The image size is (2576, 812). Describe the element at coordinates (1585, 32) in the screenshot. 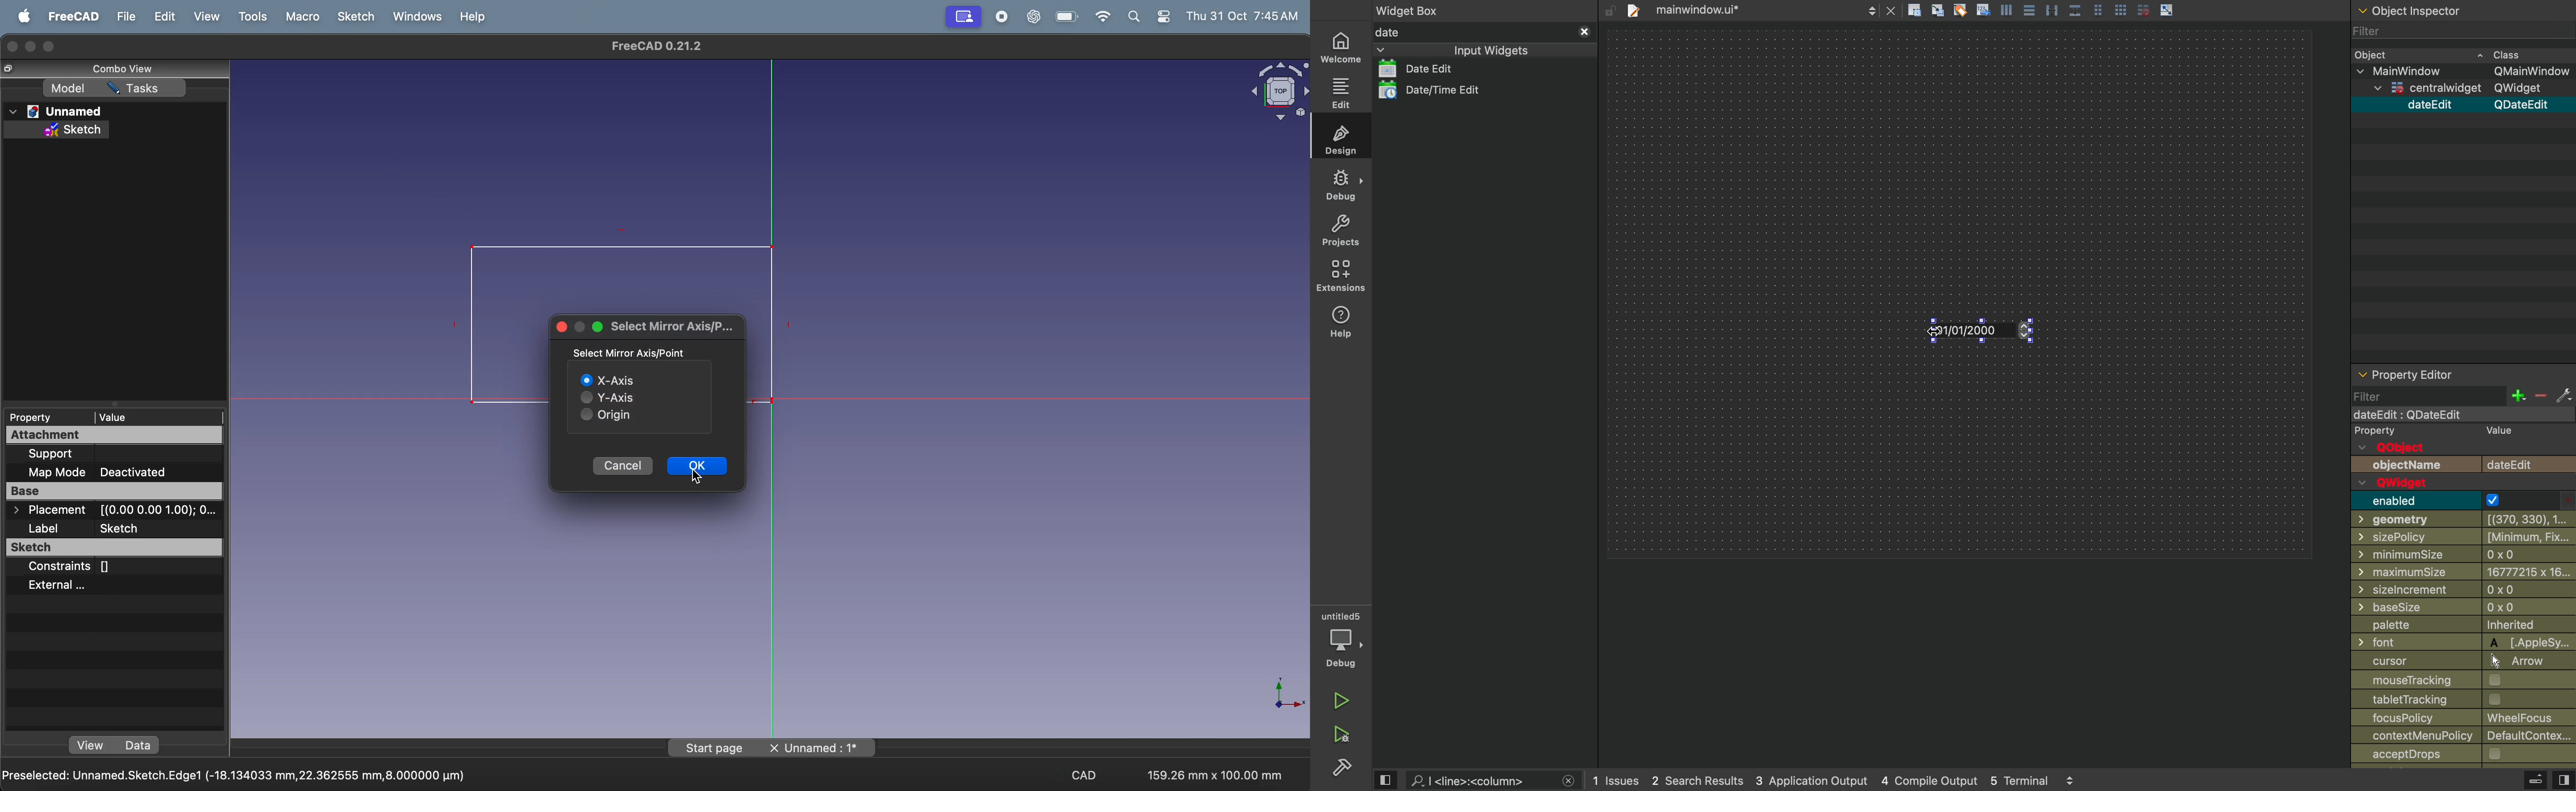

I see `close` at that location.